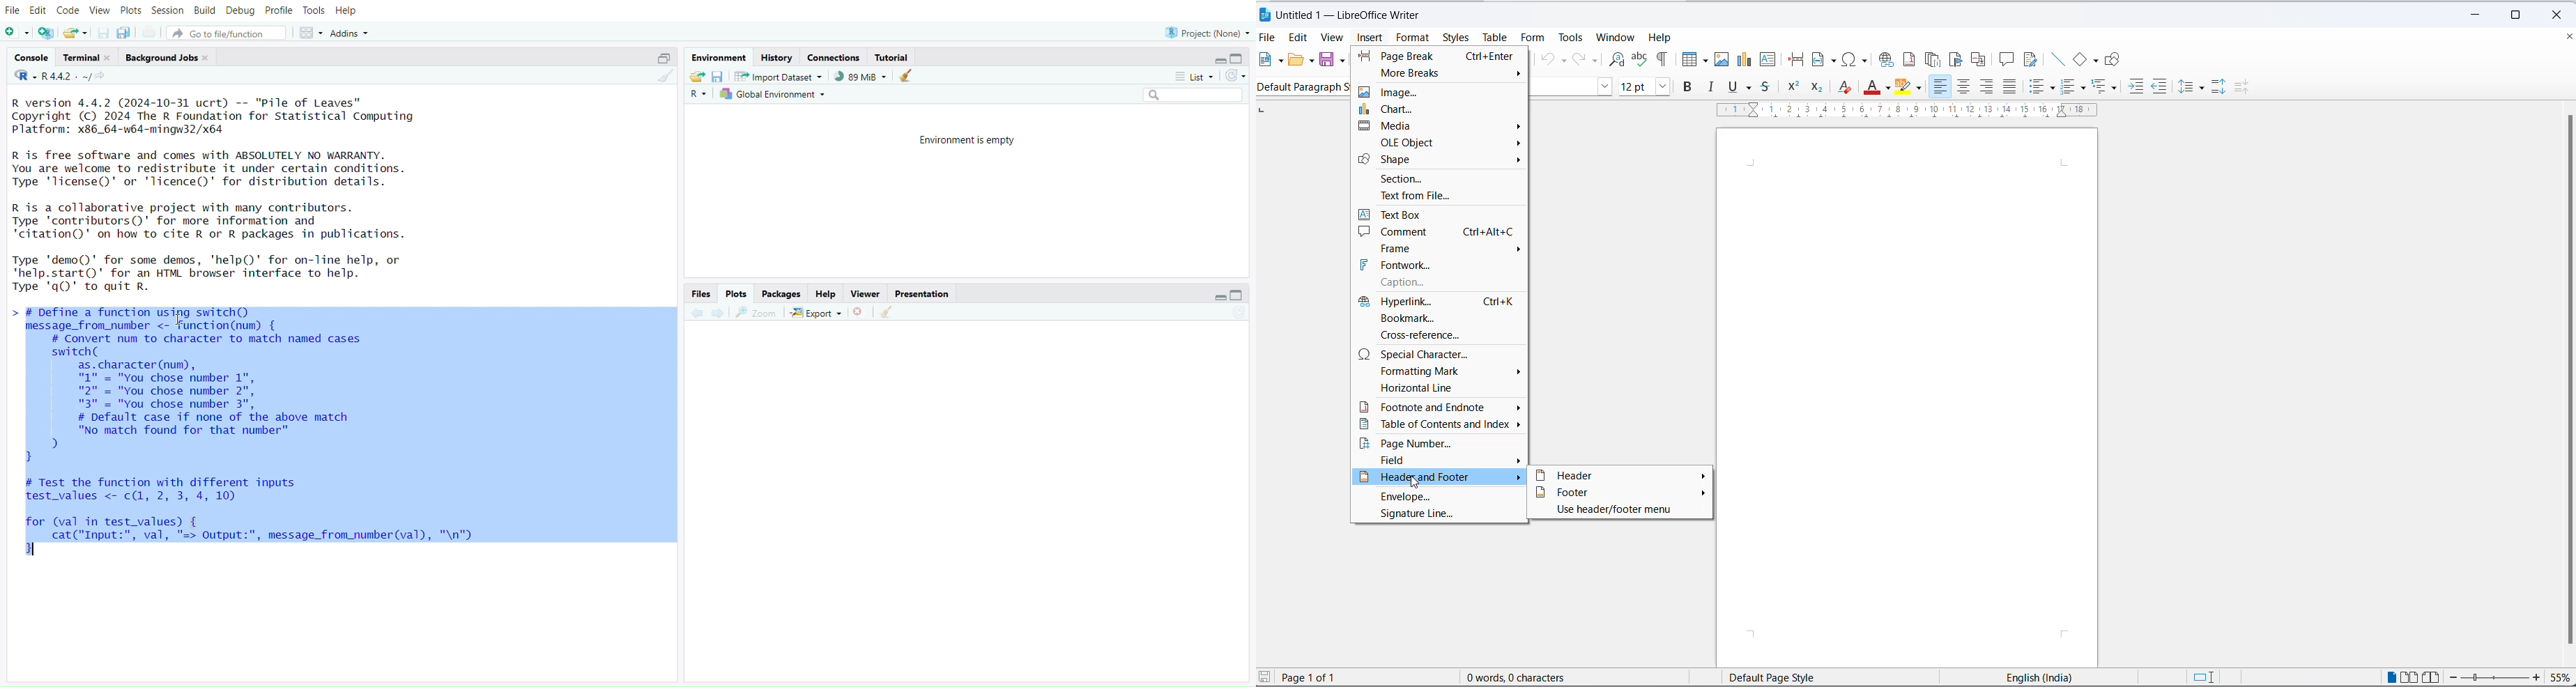  Describe the element at coordinates (779, 78) in the screenshot. I see `Import dataset` at that location.